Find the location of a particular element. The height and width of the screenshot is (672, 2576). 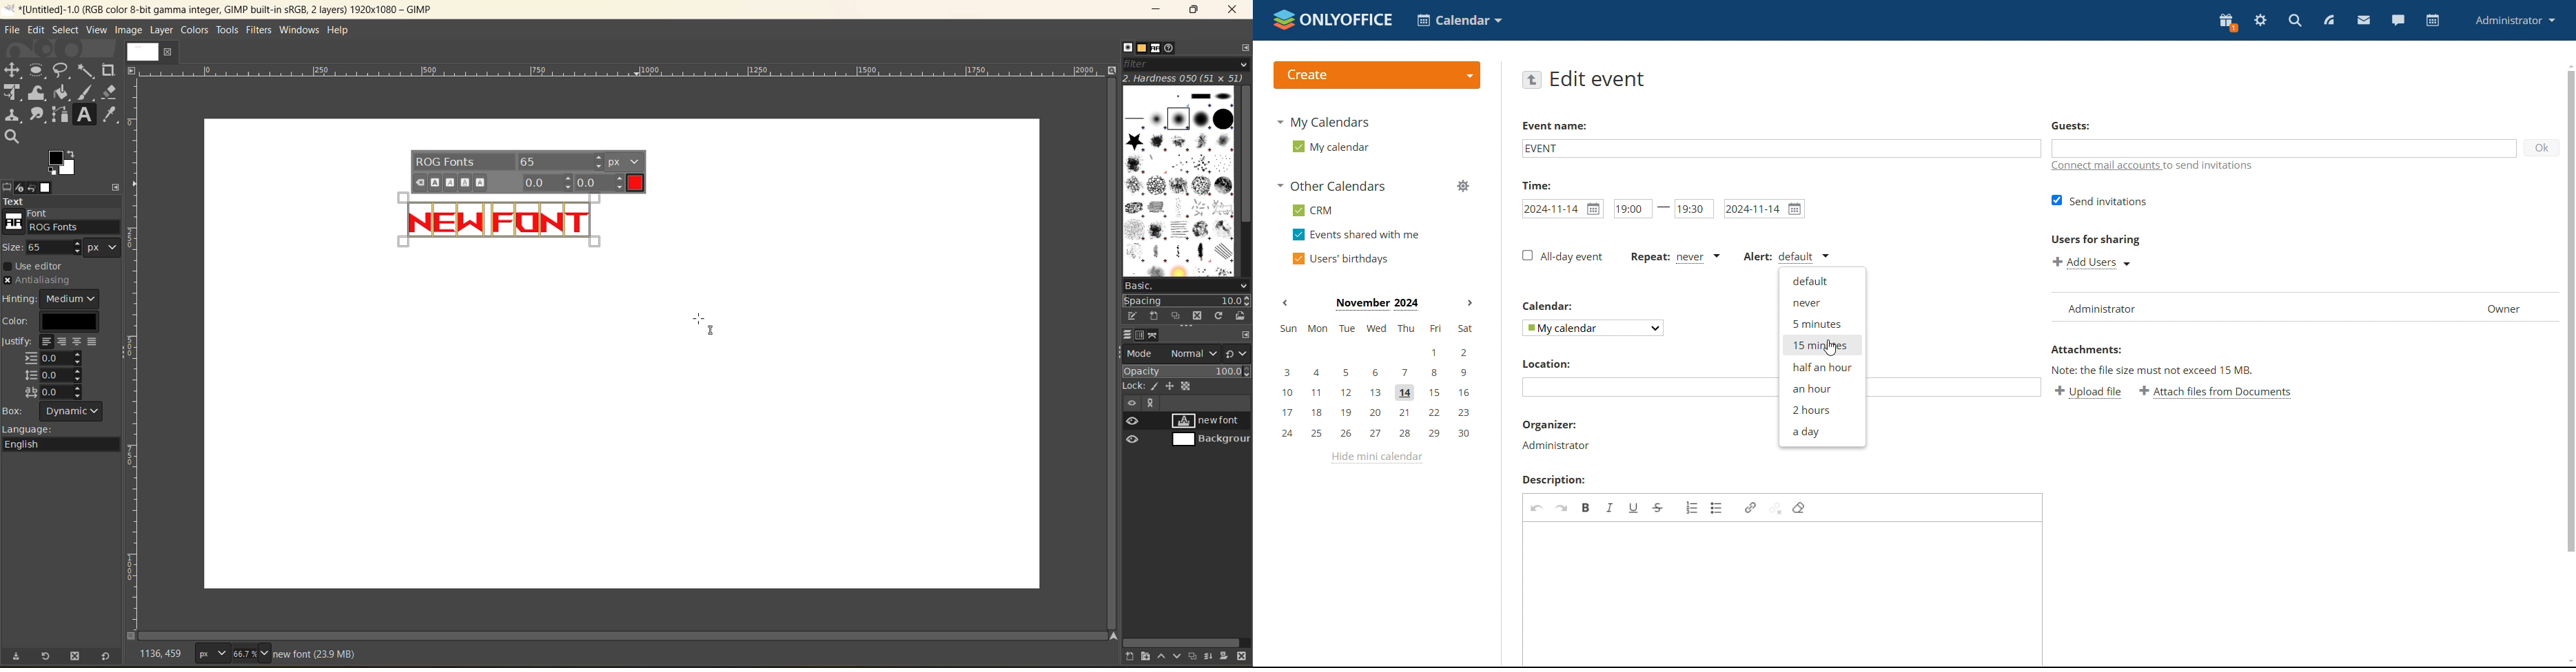

colors is located at coordinates (193, 30).